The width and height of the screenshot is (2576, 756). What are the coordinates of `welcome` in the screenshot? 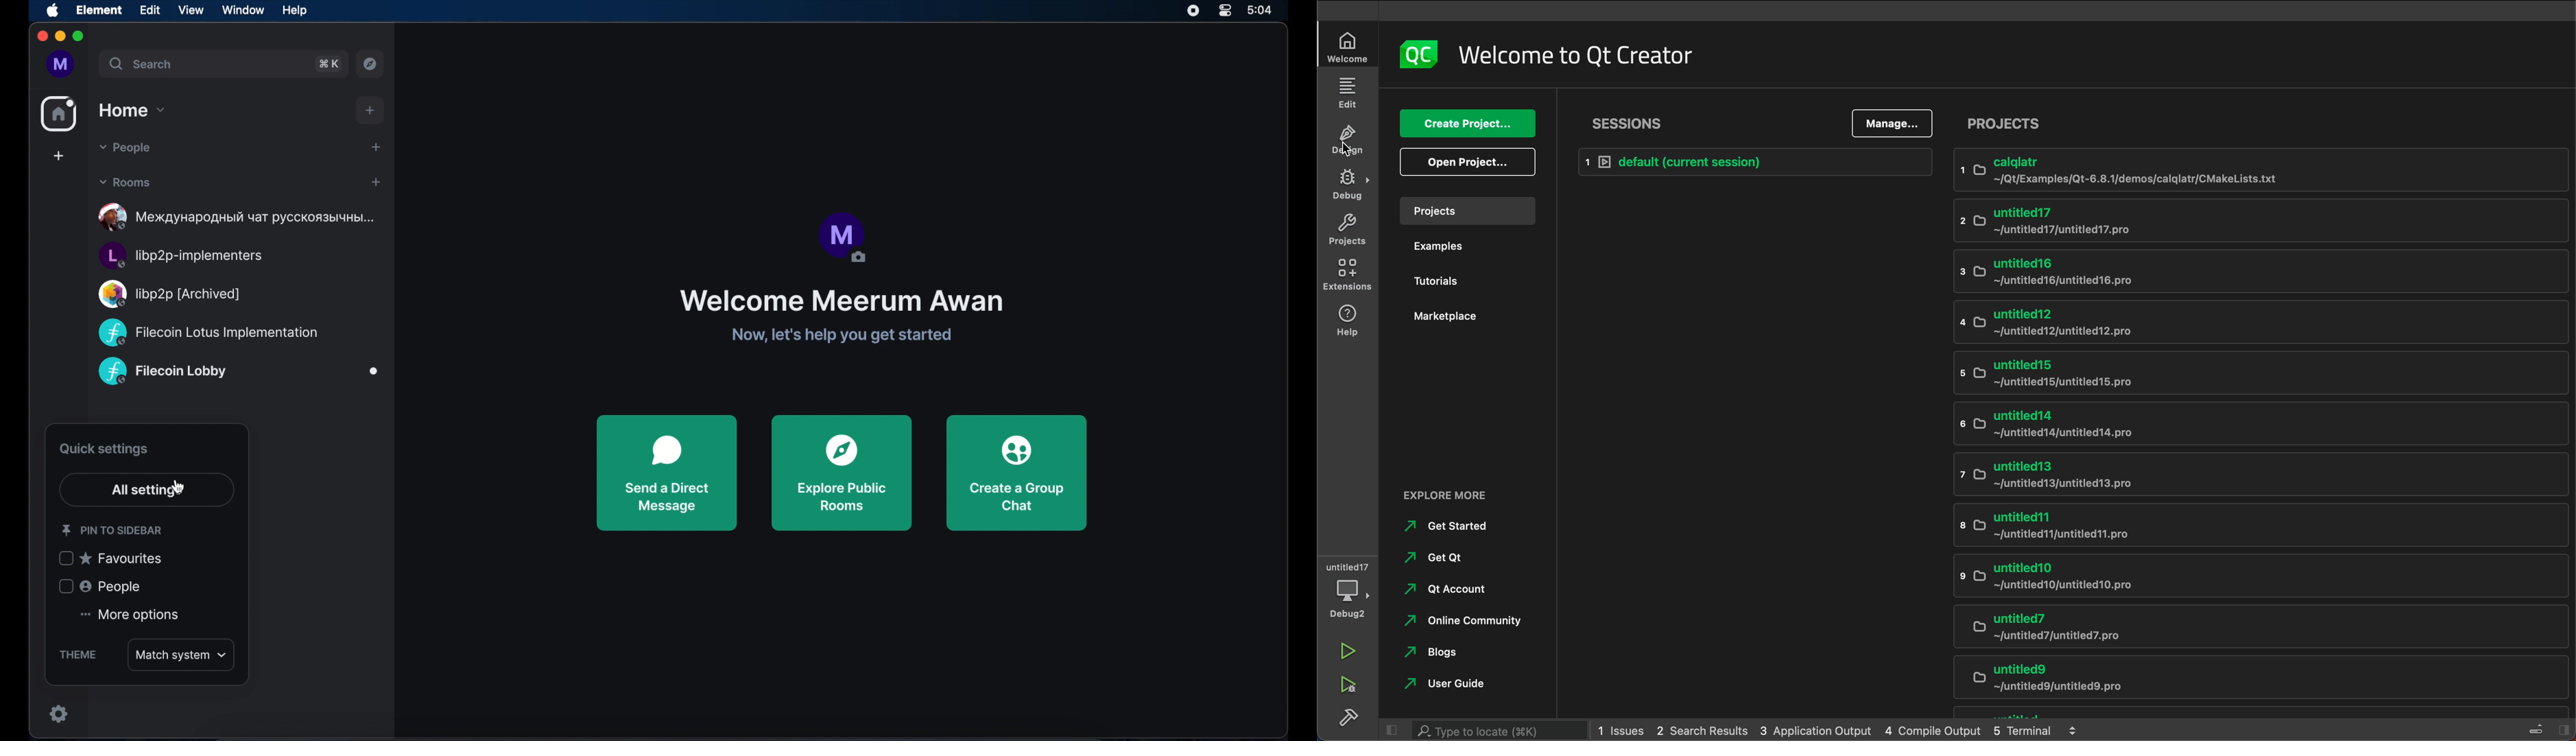 It's located at (1583, 54).